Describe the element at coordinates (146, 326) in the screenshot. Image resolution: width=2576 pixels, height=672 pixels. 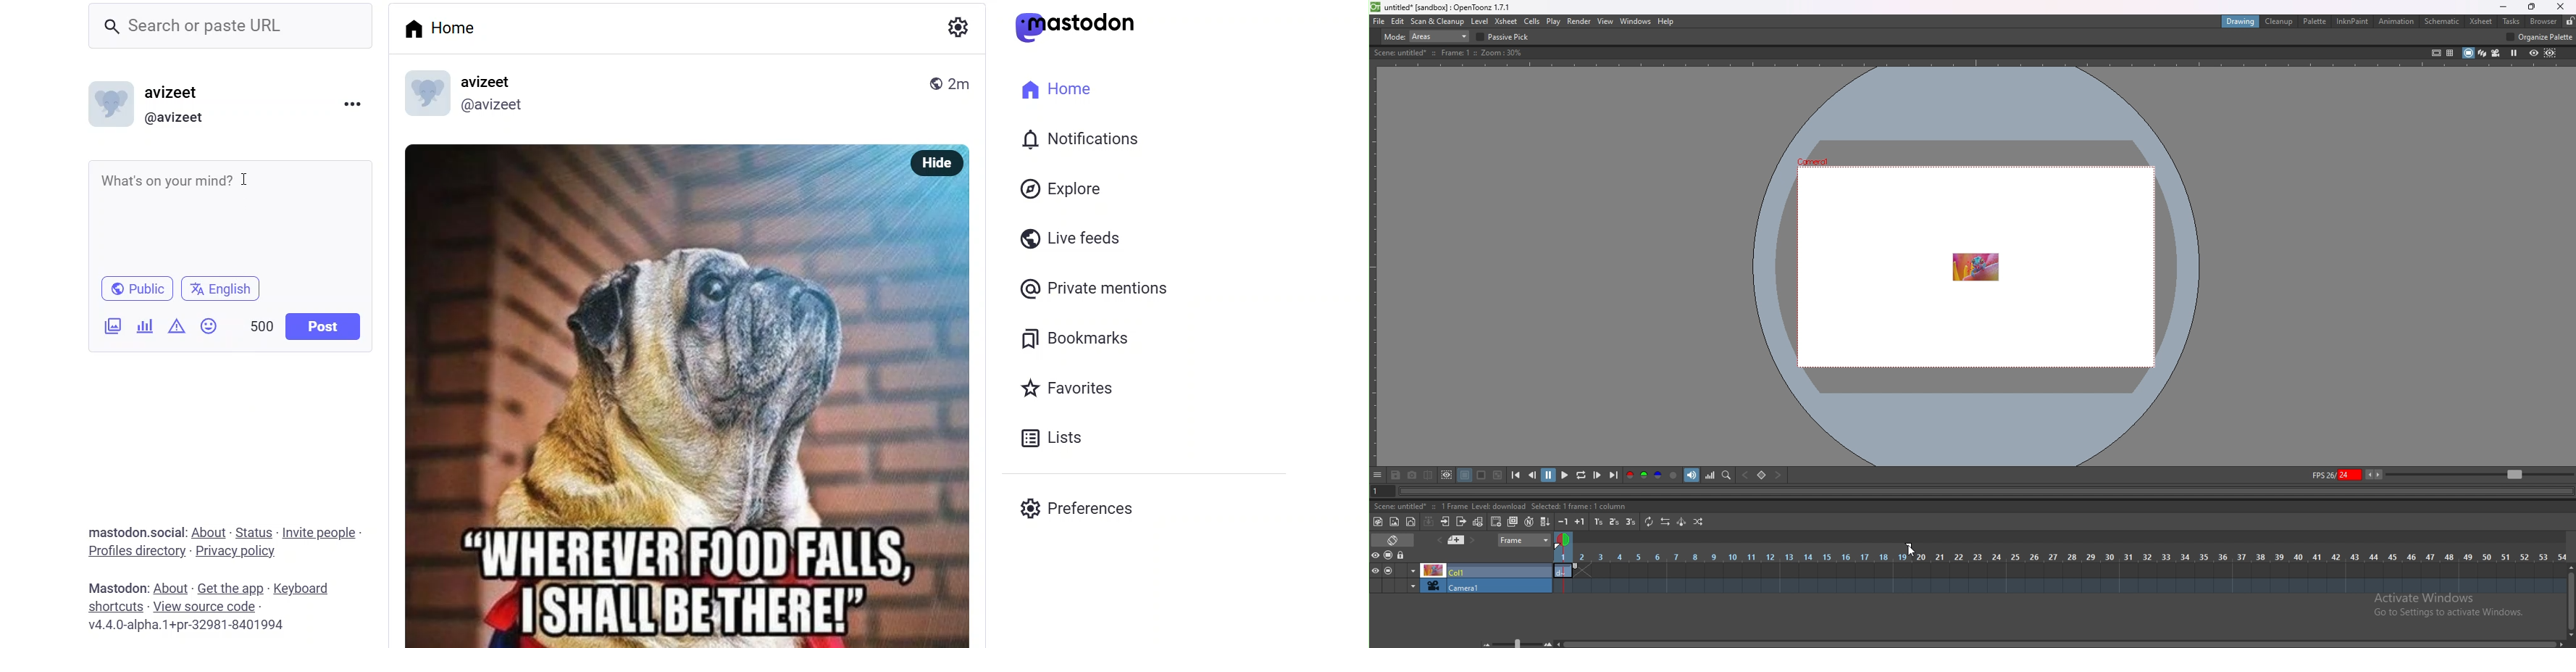
I see `poll` at that location.